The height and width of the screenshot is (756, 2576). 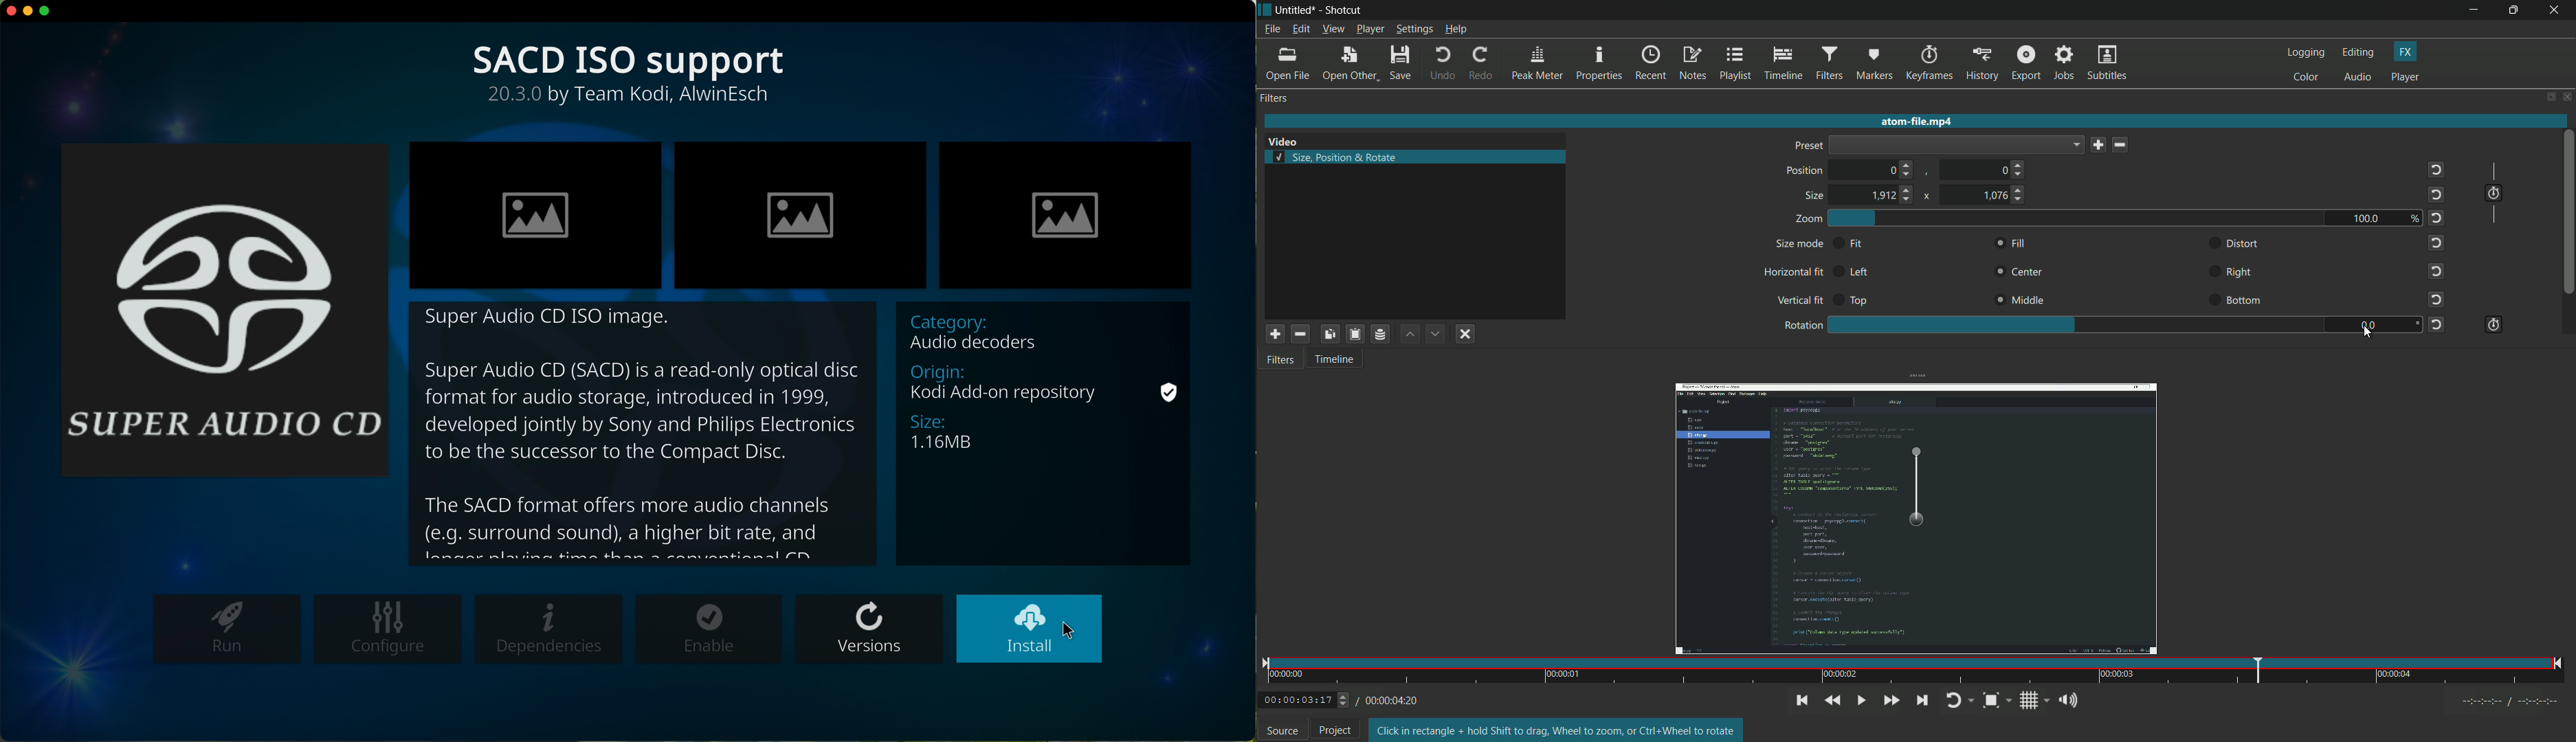 What do you see at coordinates (1929, 122) in the screenshot?
I see `atom-file.mp4 (imported video name)` at bounding box center [1929, 122].